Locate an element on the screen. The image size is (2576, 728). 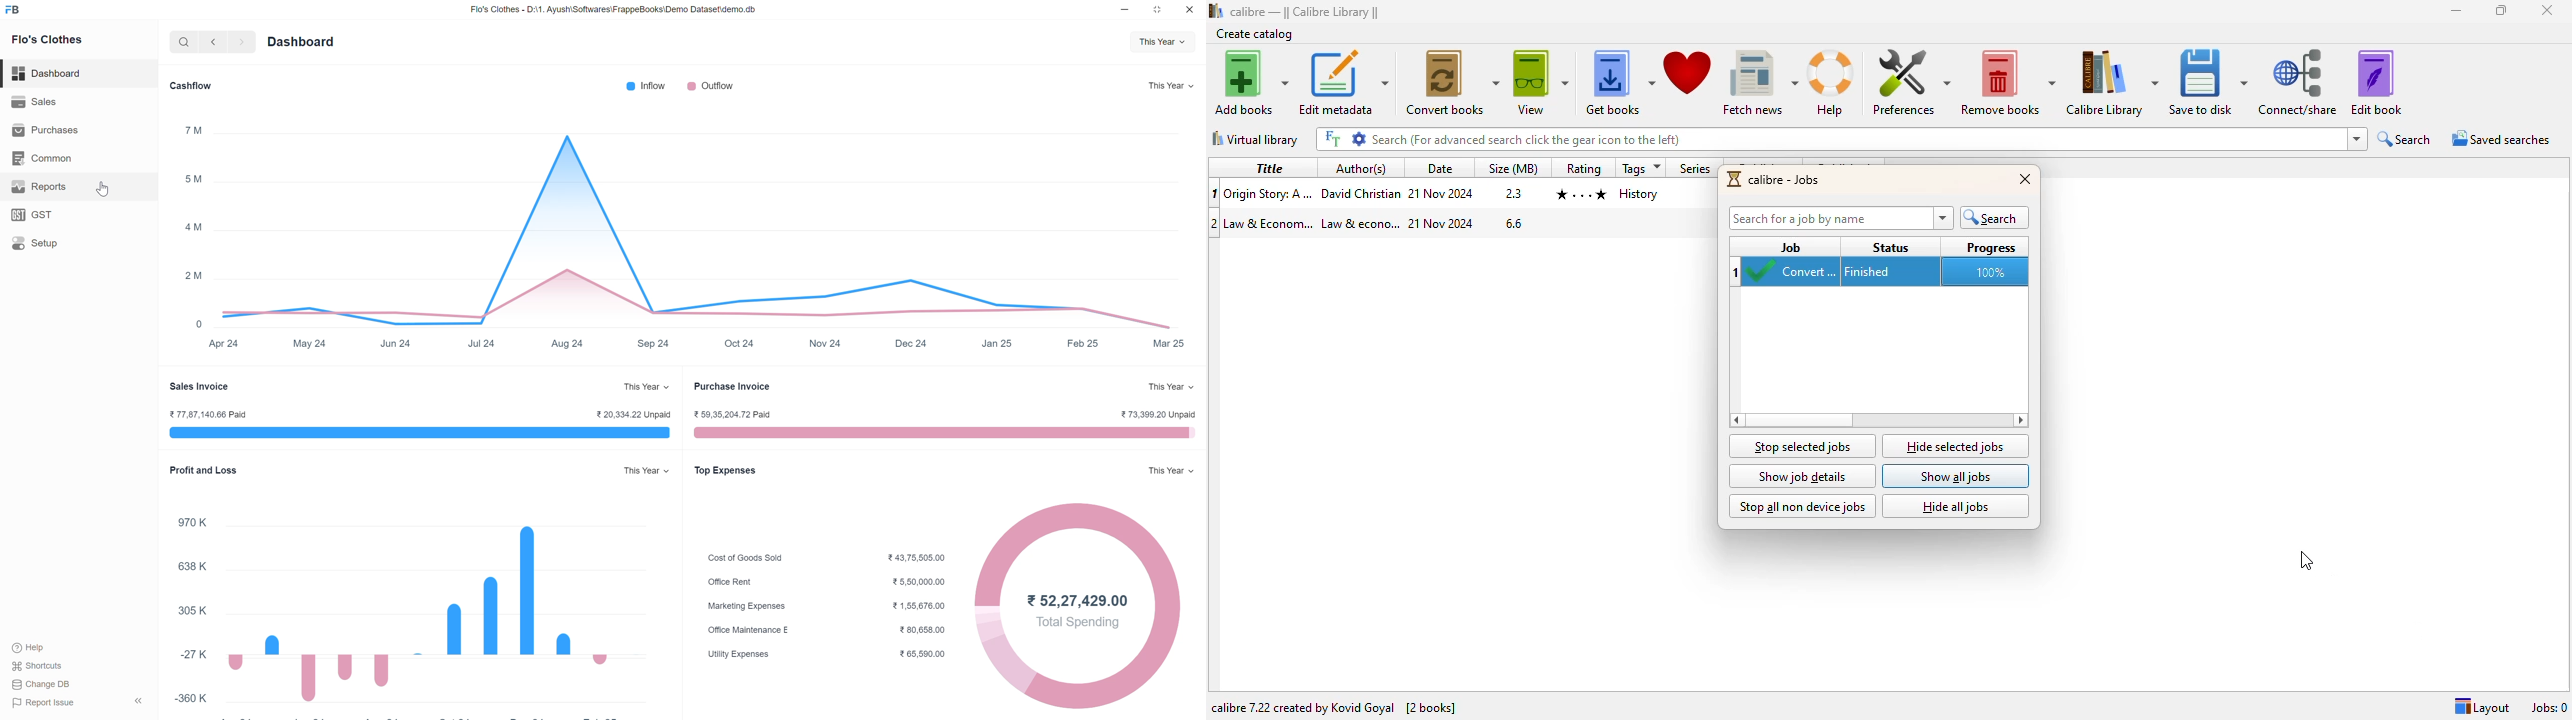
Profit and Loss is located at coordinates (201, 473).